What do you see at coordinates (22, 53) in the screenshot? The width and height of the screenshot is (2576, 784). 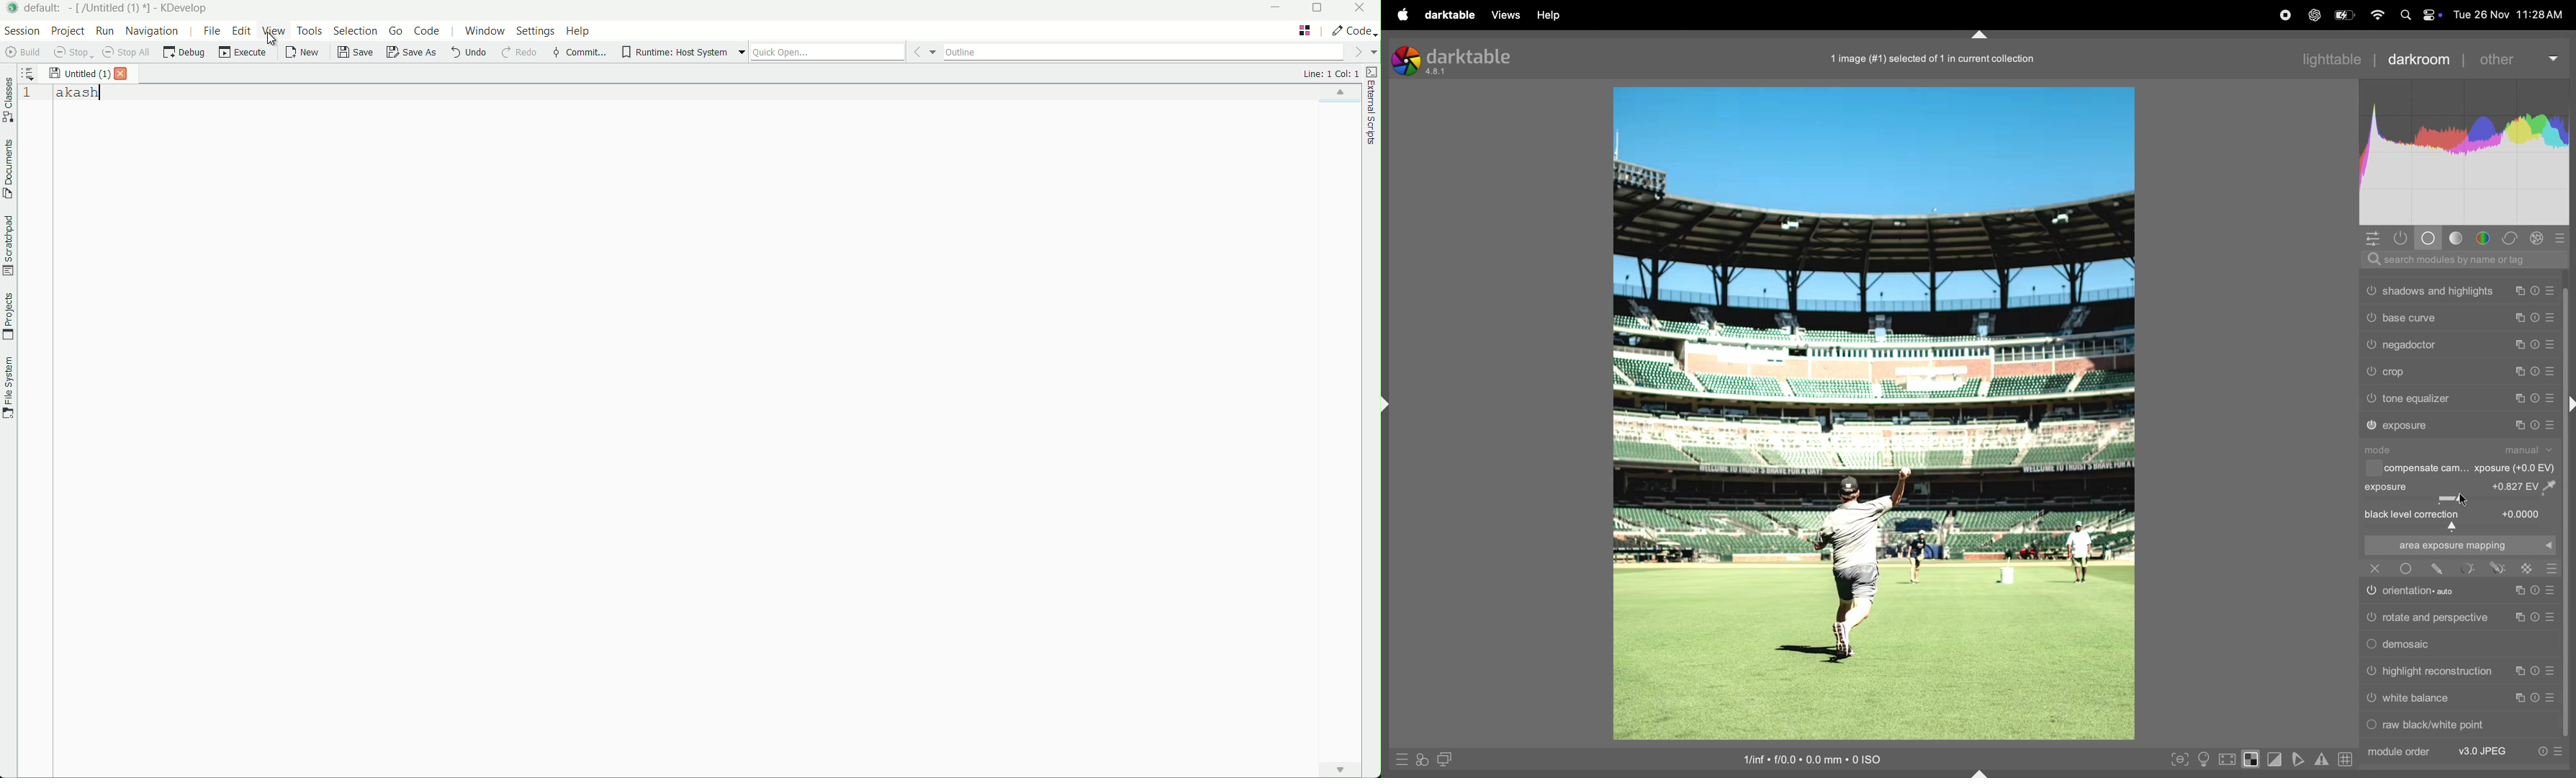 I see `build` at bounding box center [22, 53].